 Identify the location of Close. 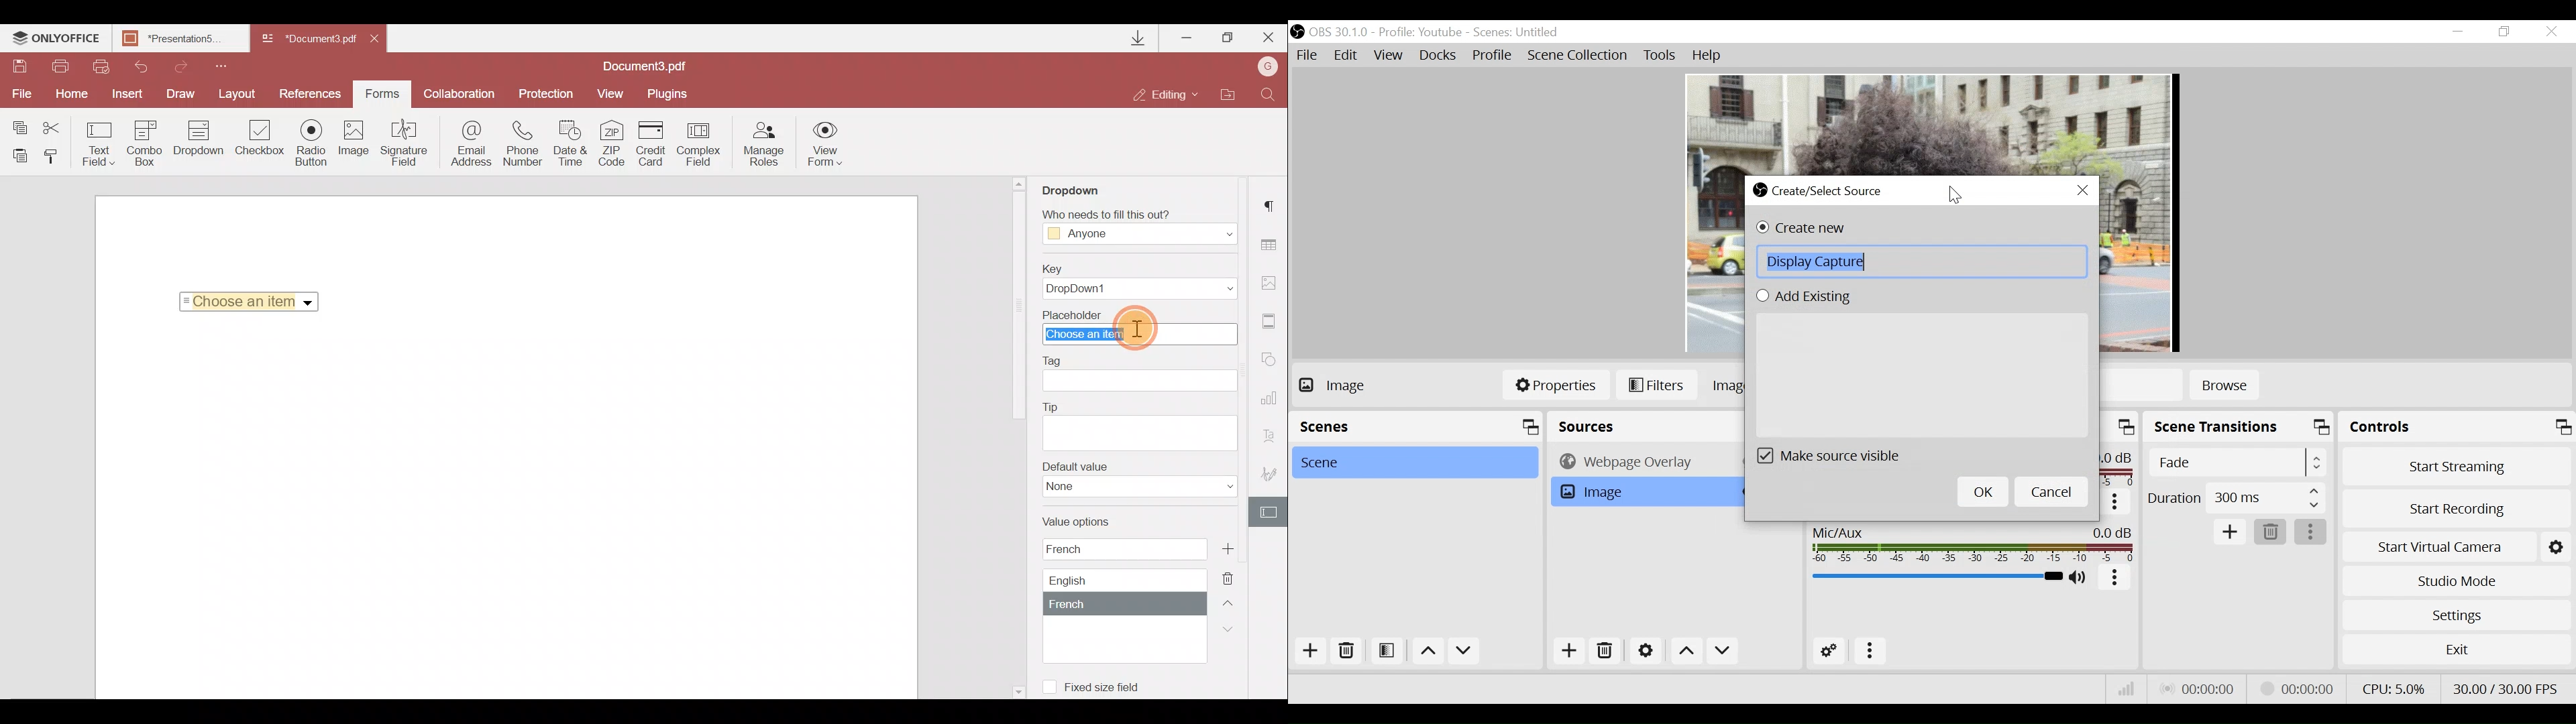
(2553, 33).